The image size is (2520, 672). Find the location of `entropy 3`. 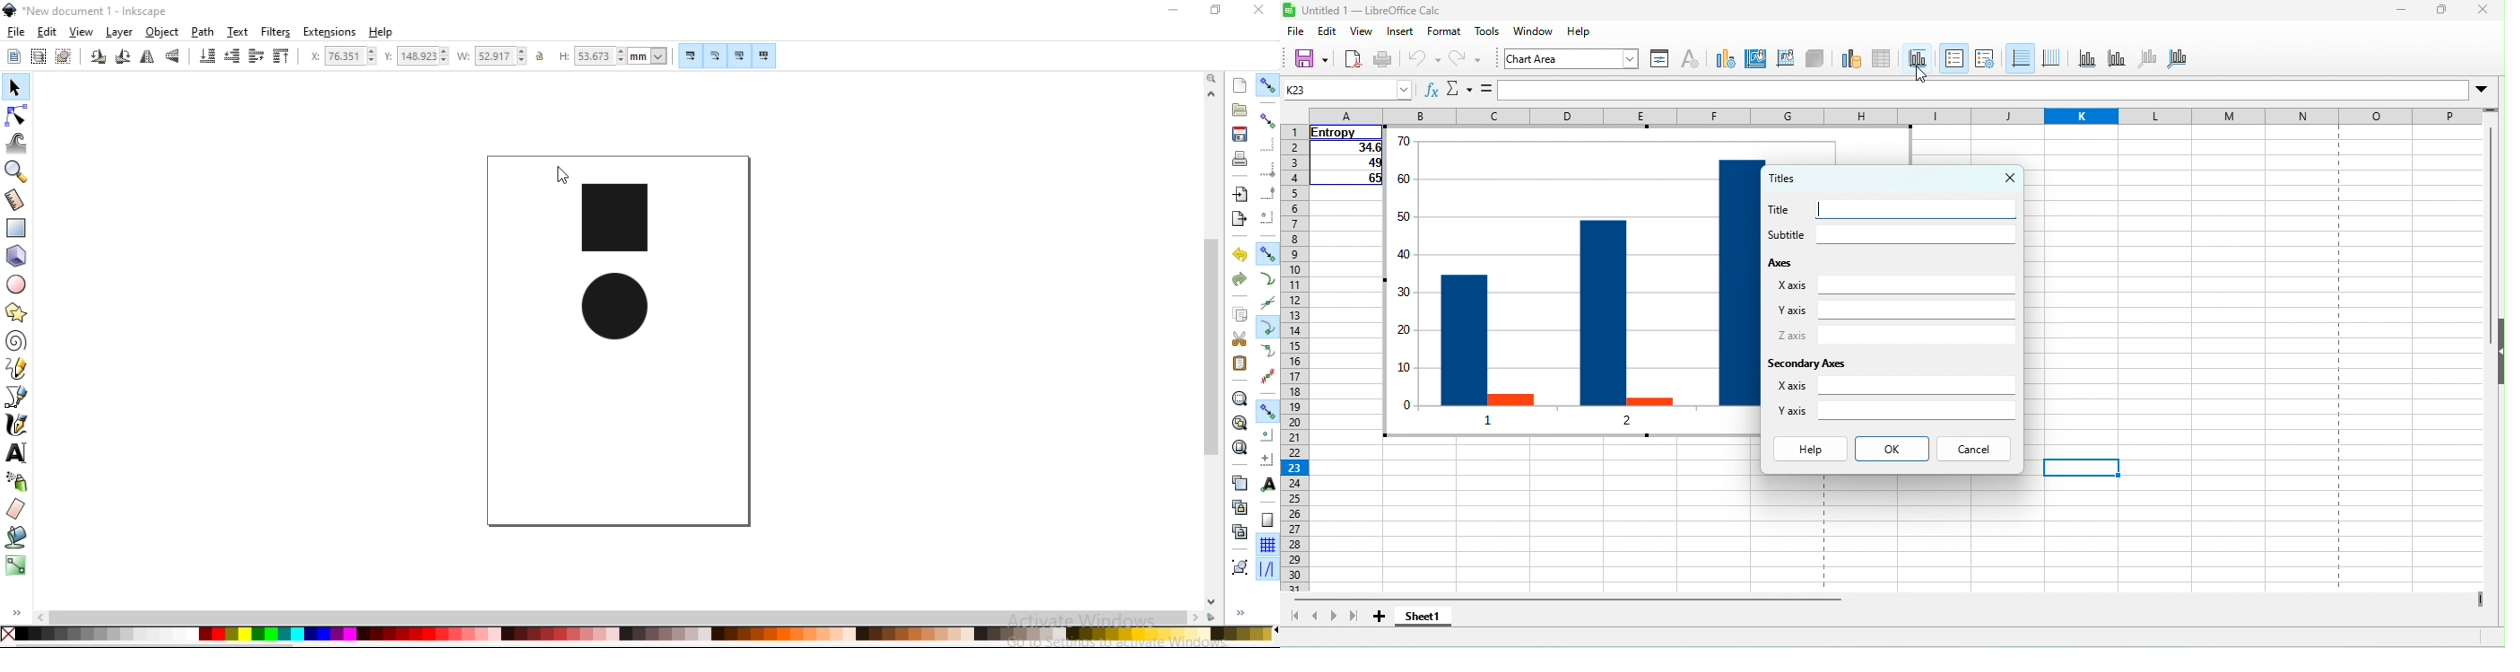

entropy 3 is located at coordinates (1736, 283).